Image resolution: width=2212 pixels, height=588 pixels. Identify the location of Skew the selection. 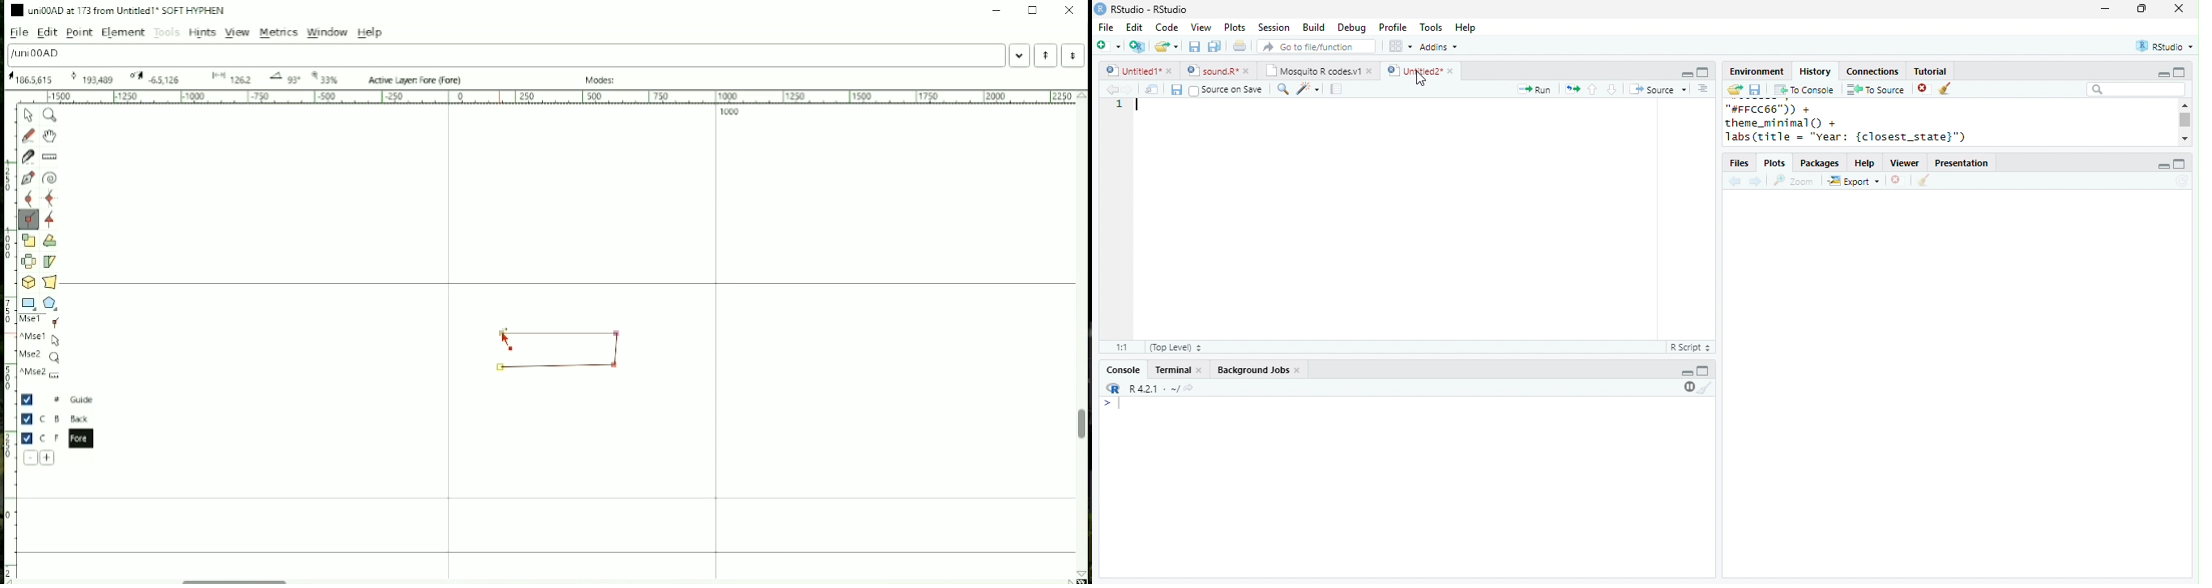
(49, 262).